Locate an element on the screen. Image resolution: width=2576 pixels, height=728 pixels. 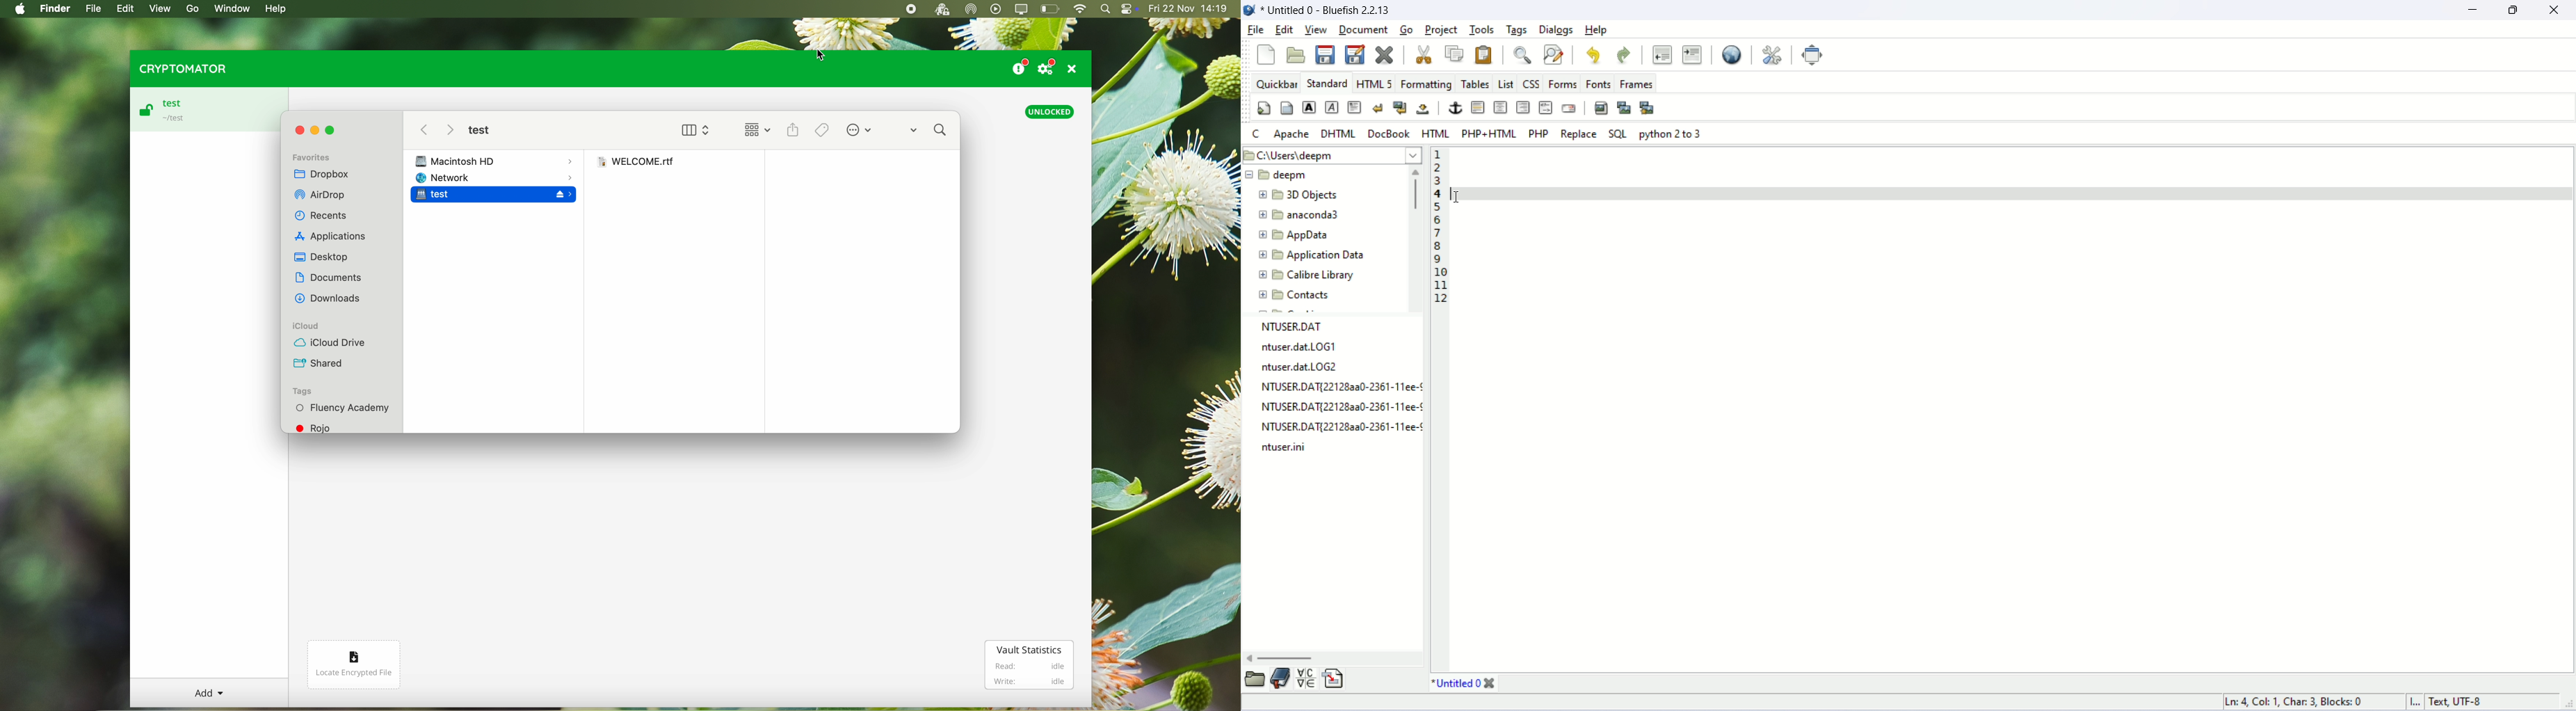
HTML is located at coordinates (1435, 134).